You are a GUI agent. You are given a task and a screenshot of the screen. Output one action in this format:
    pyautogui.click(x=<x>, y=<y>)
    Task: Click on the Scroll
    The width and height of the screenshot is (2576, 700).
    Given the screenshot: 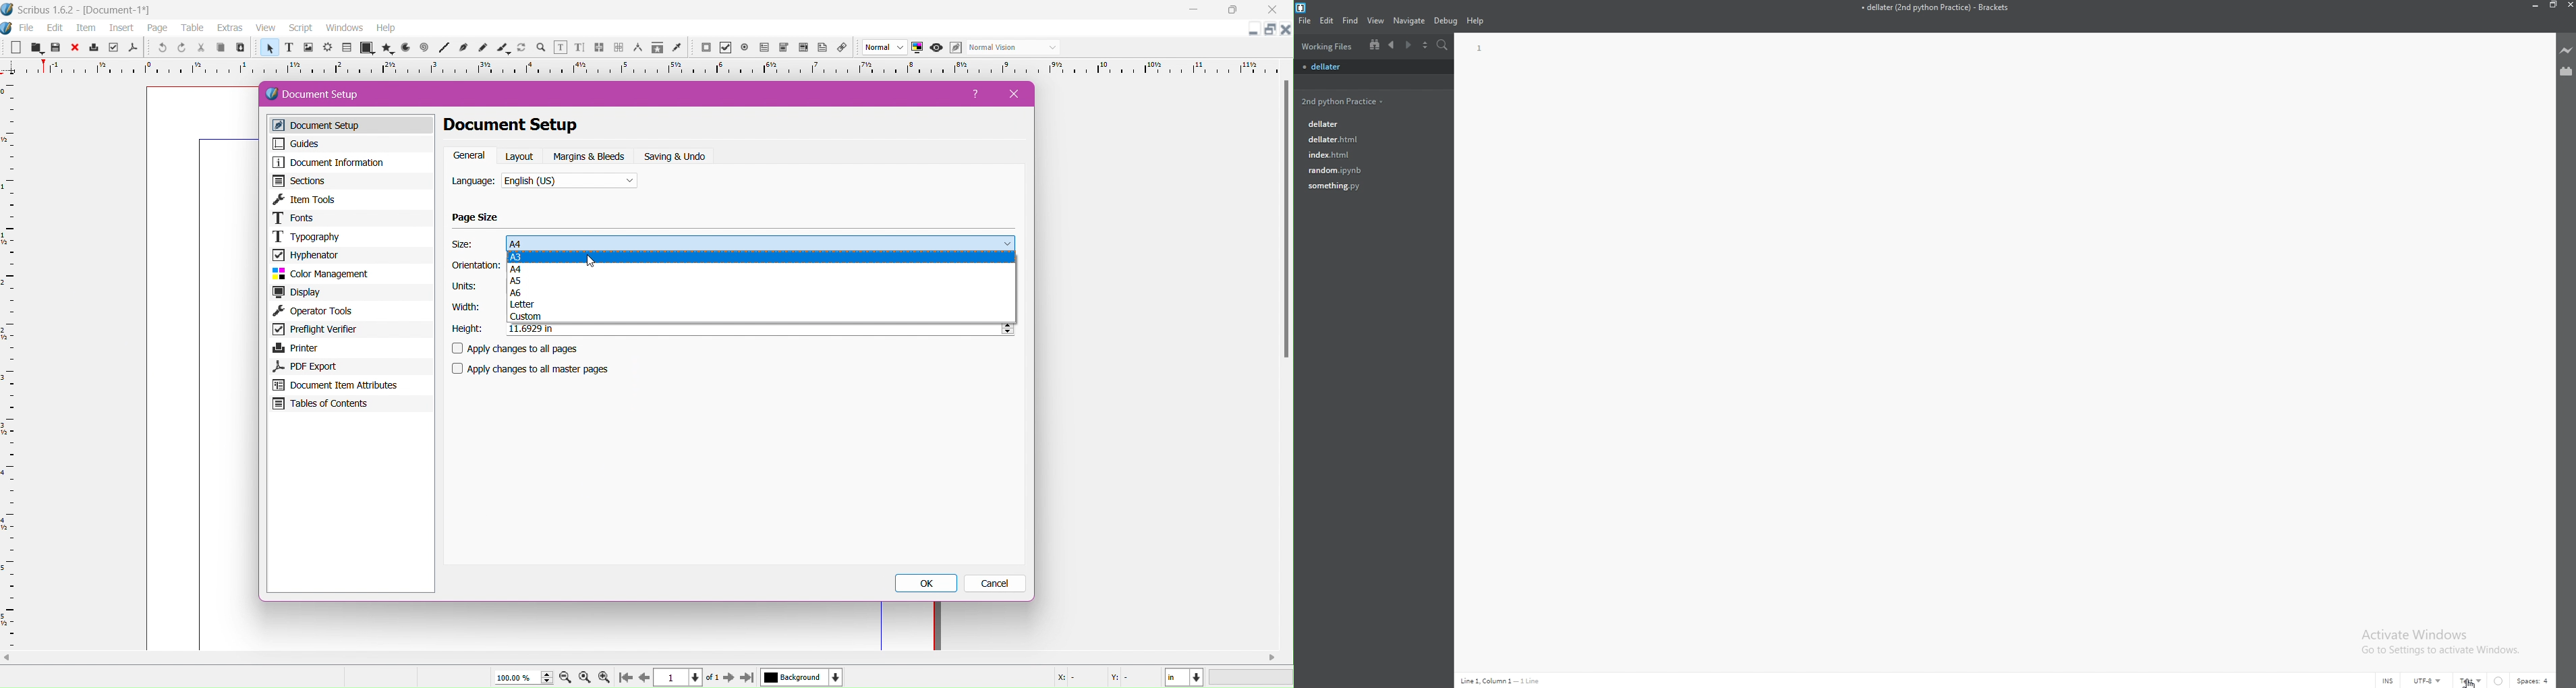 What is the action you would take?
    pyautogui.click(x=1284, y=223)
    